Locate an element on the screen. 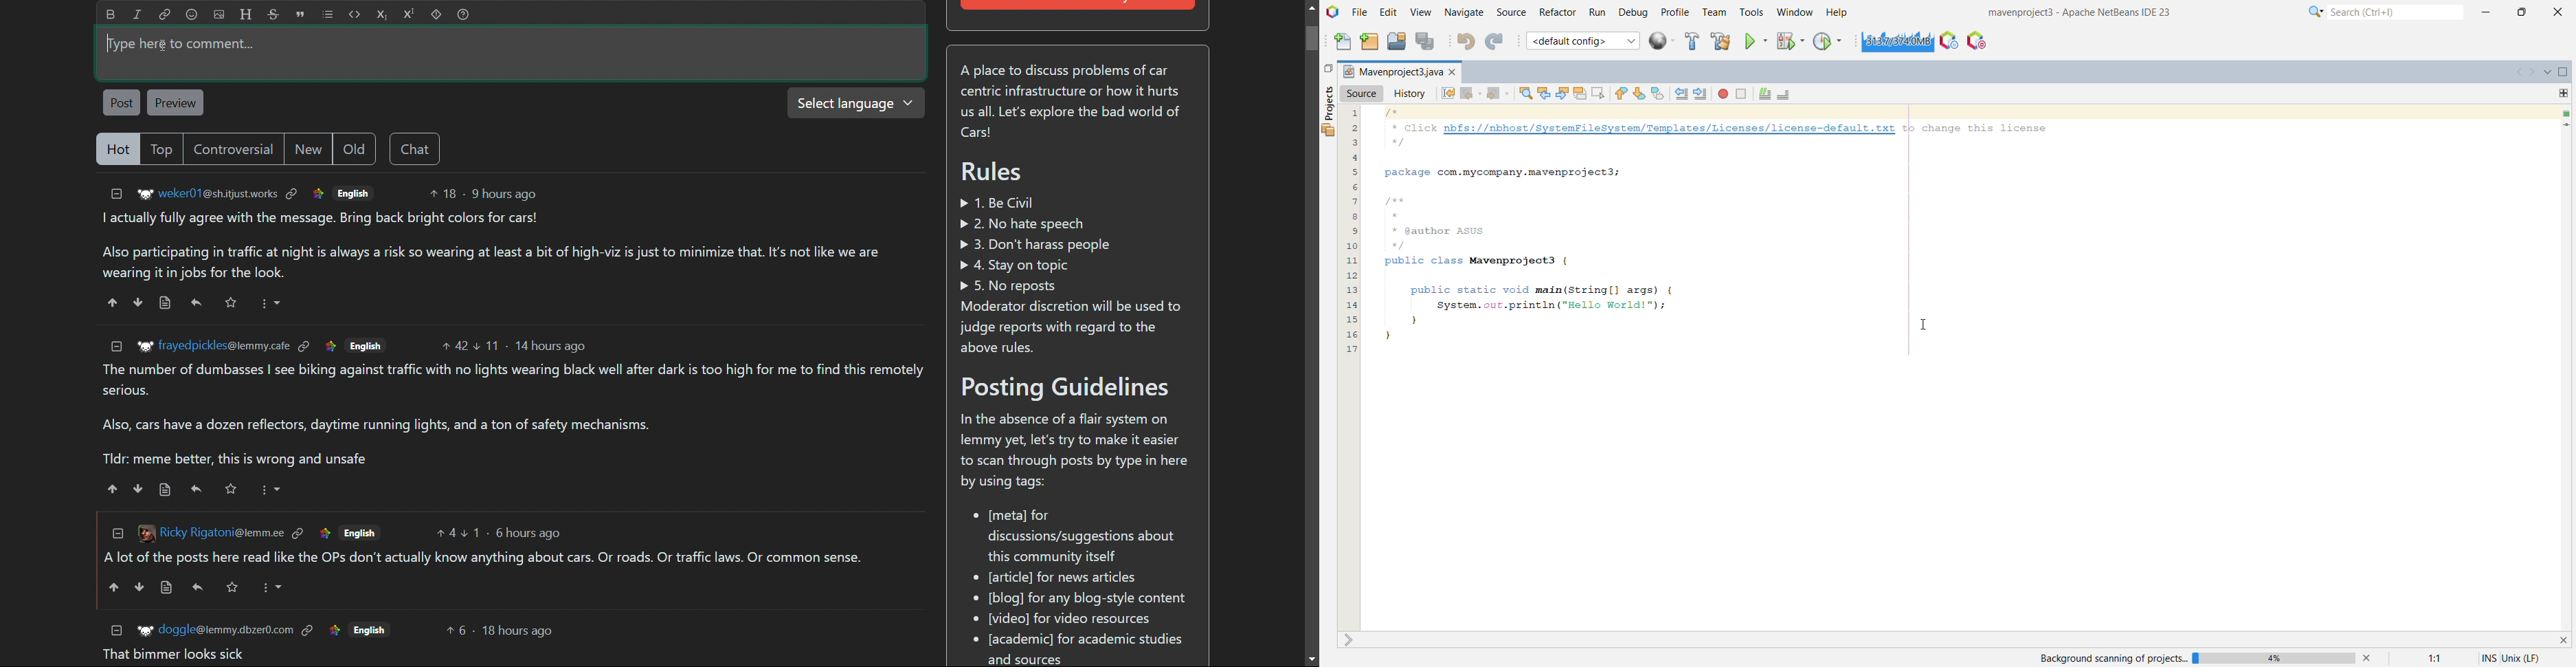  Alot of the posts here read like the OPs don't actually know anything about cars. Or roads. Or traffic laws. Or common sense. is located at coordinates (485, 559).